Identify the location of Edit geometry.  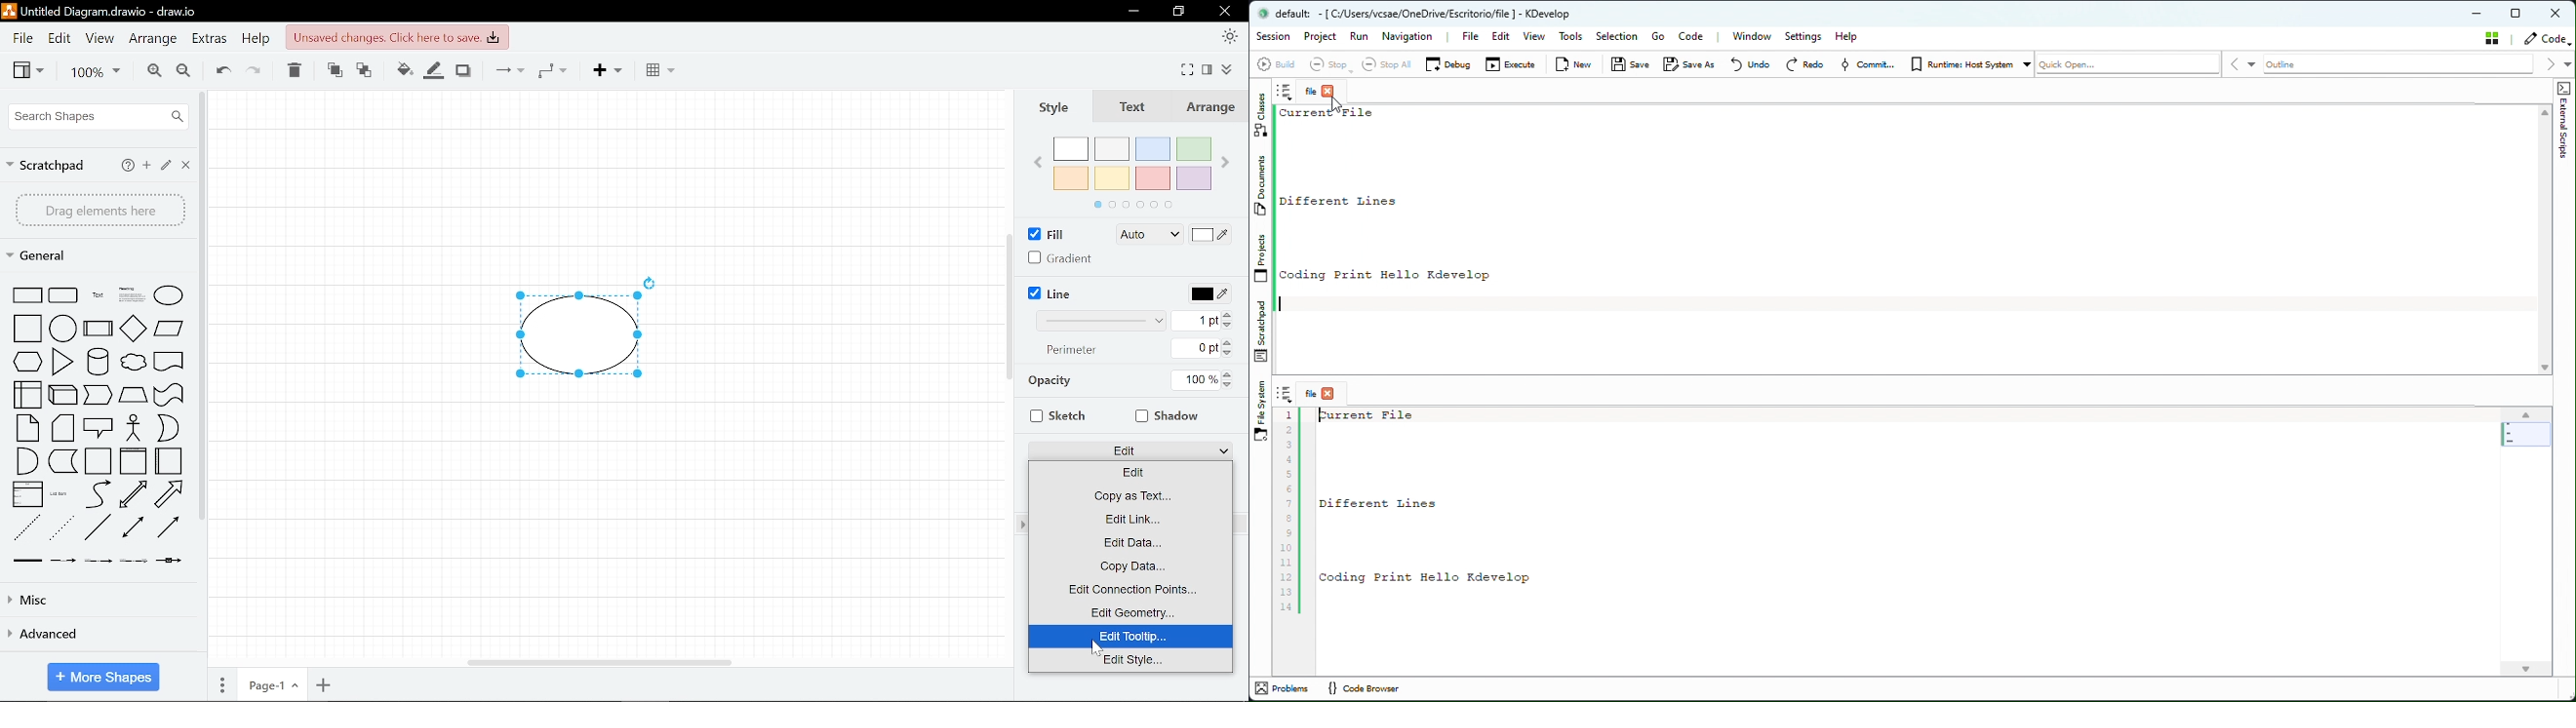
(1132, 612).